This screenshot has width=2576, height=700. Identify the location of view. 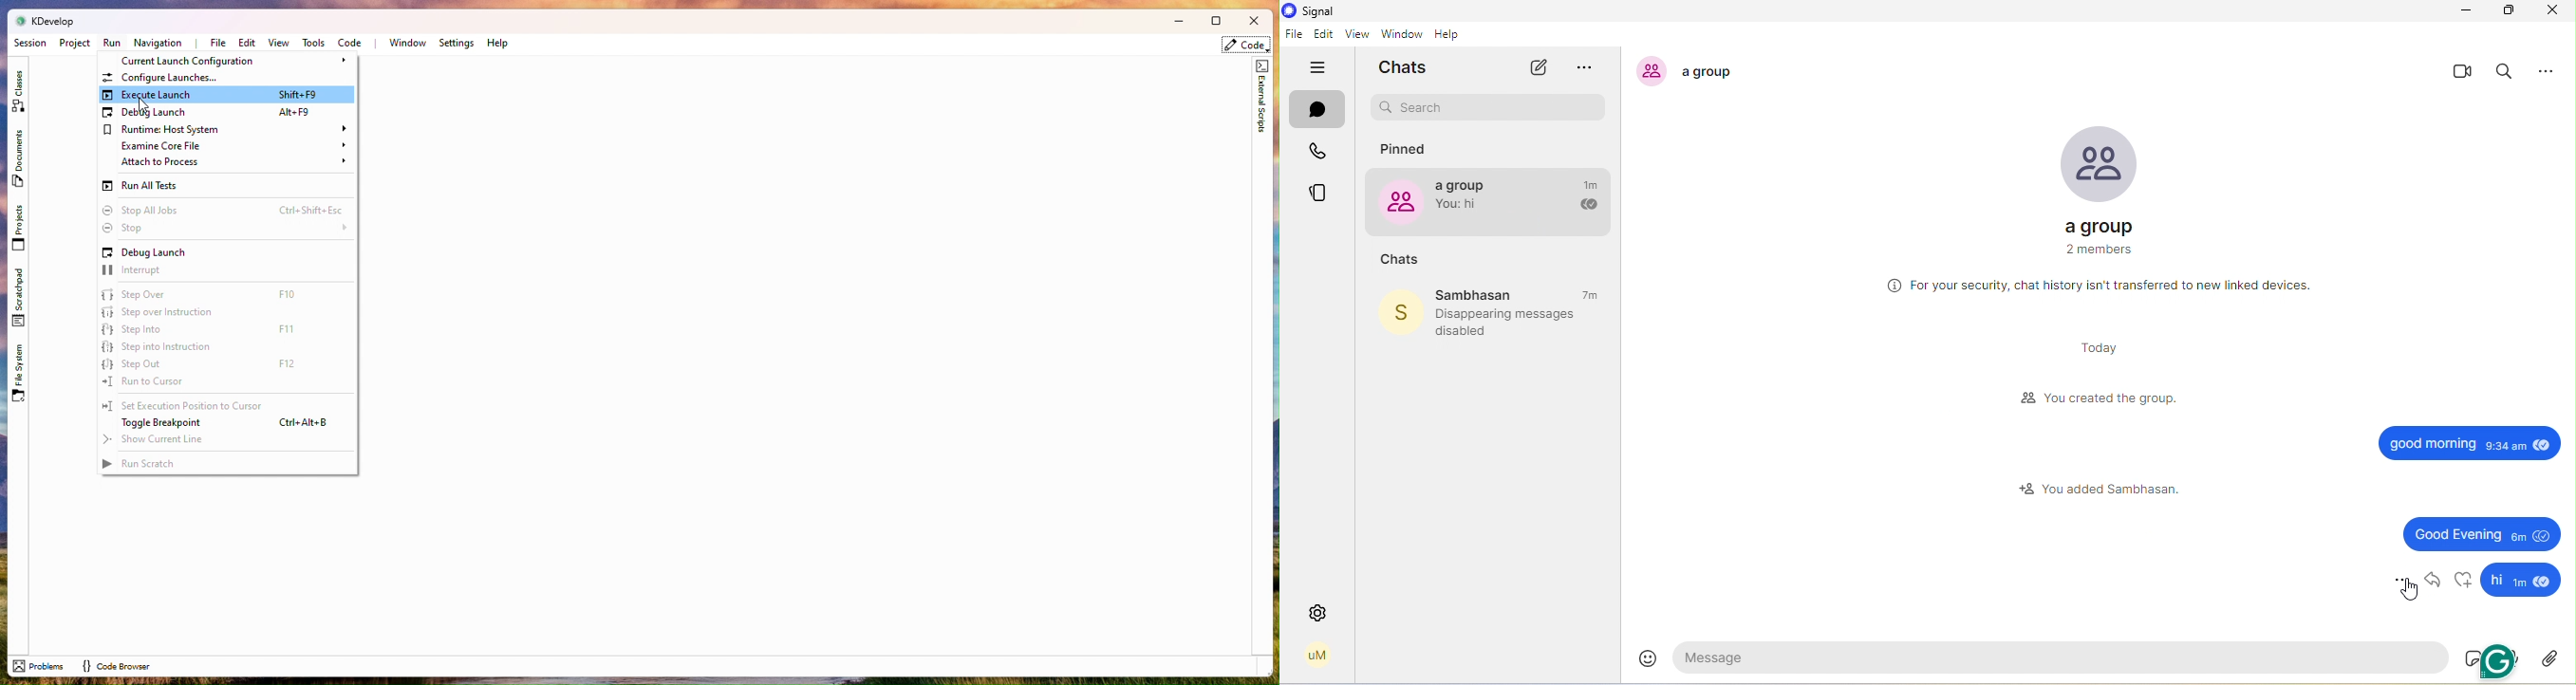
(1354, 35).